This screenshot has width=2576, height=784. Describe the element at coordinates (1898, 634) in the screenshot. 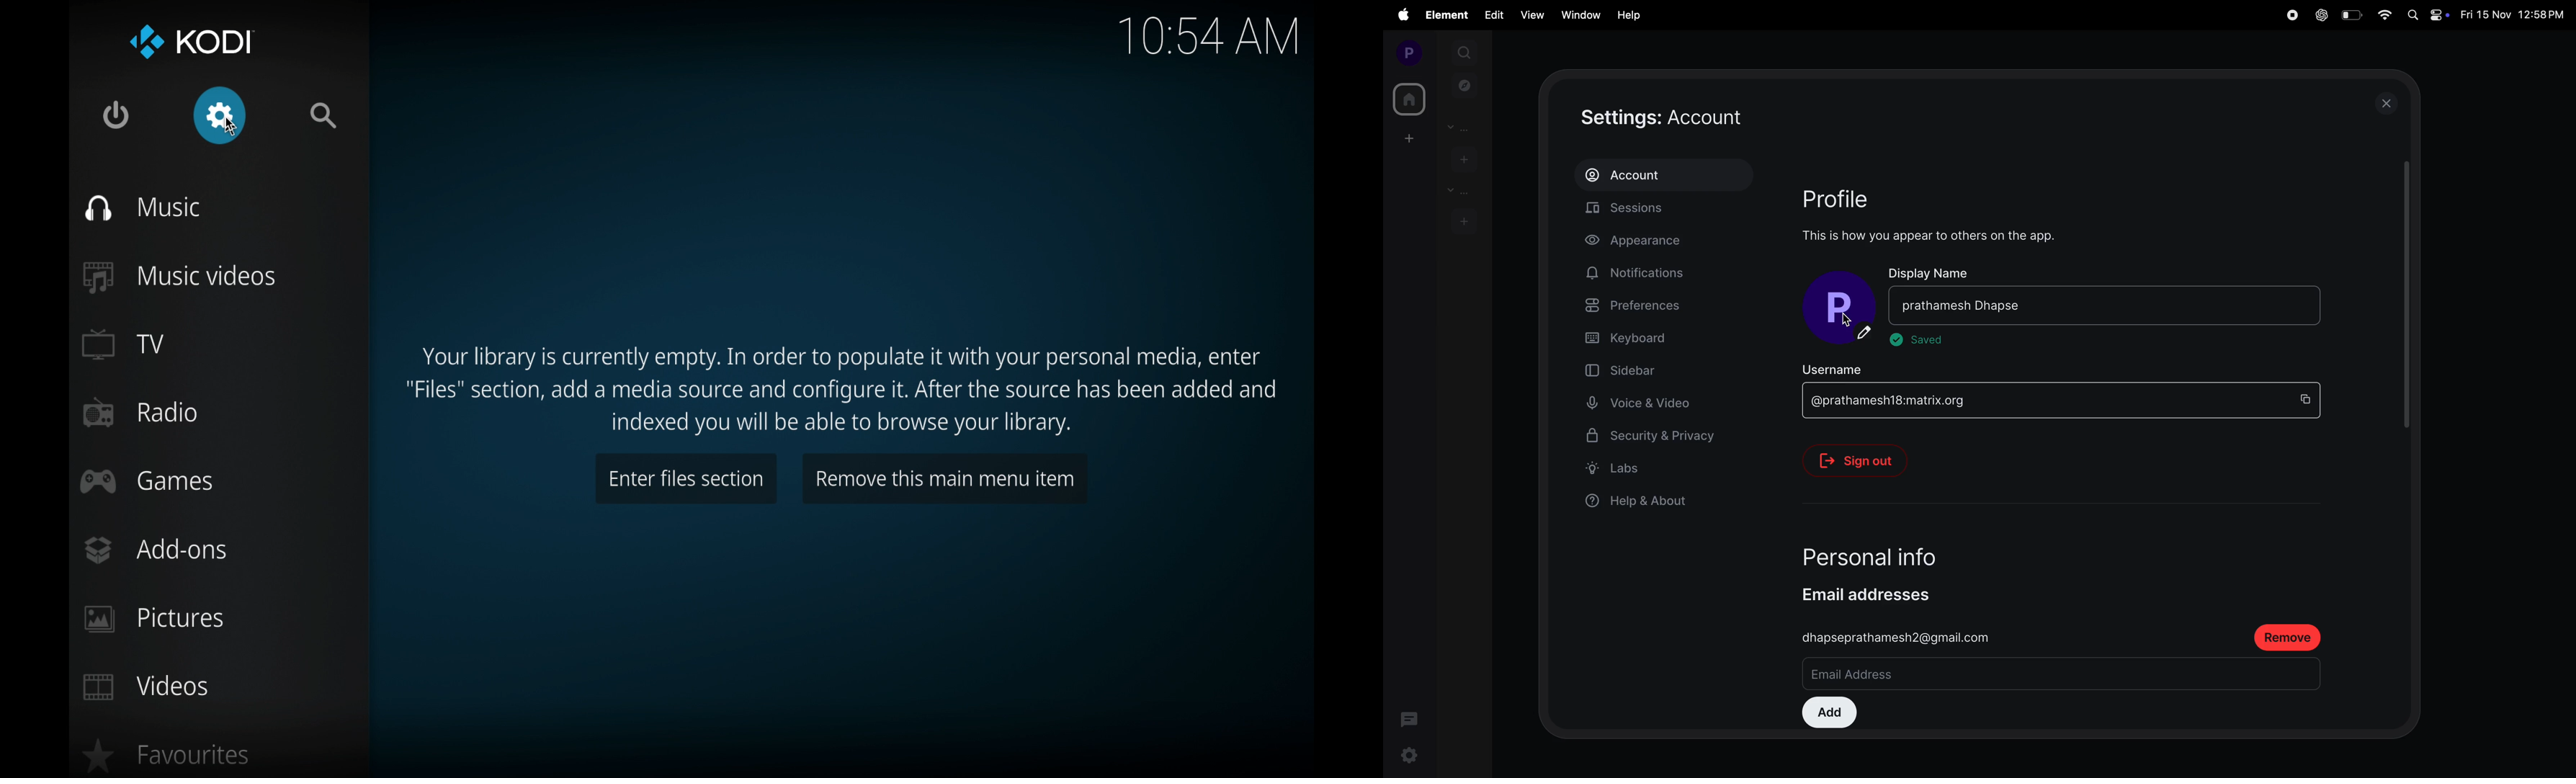

I see `gmail id` at that location.